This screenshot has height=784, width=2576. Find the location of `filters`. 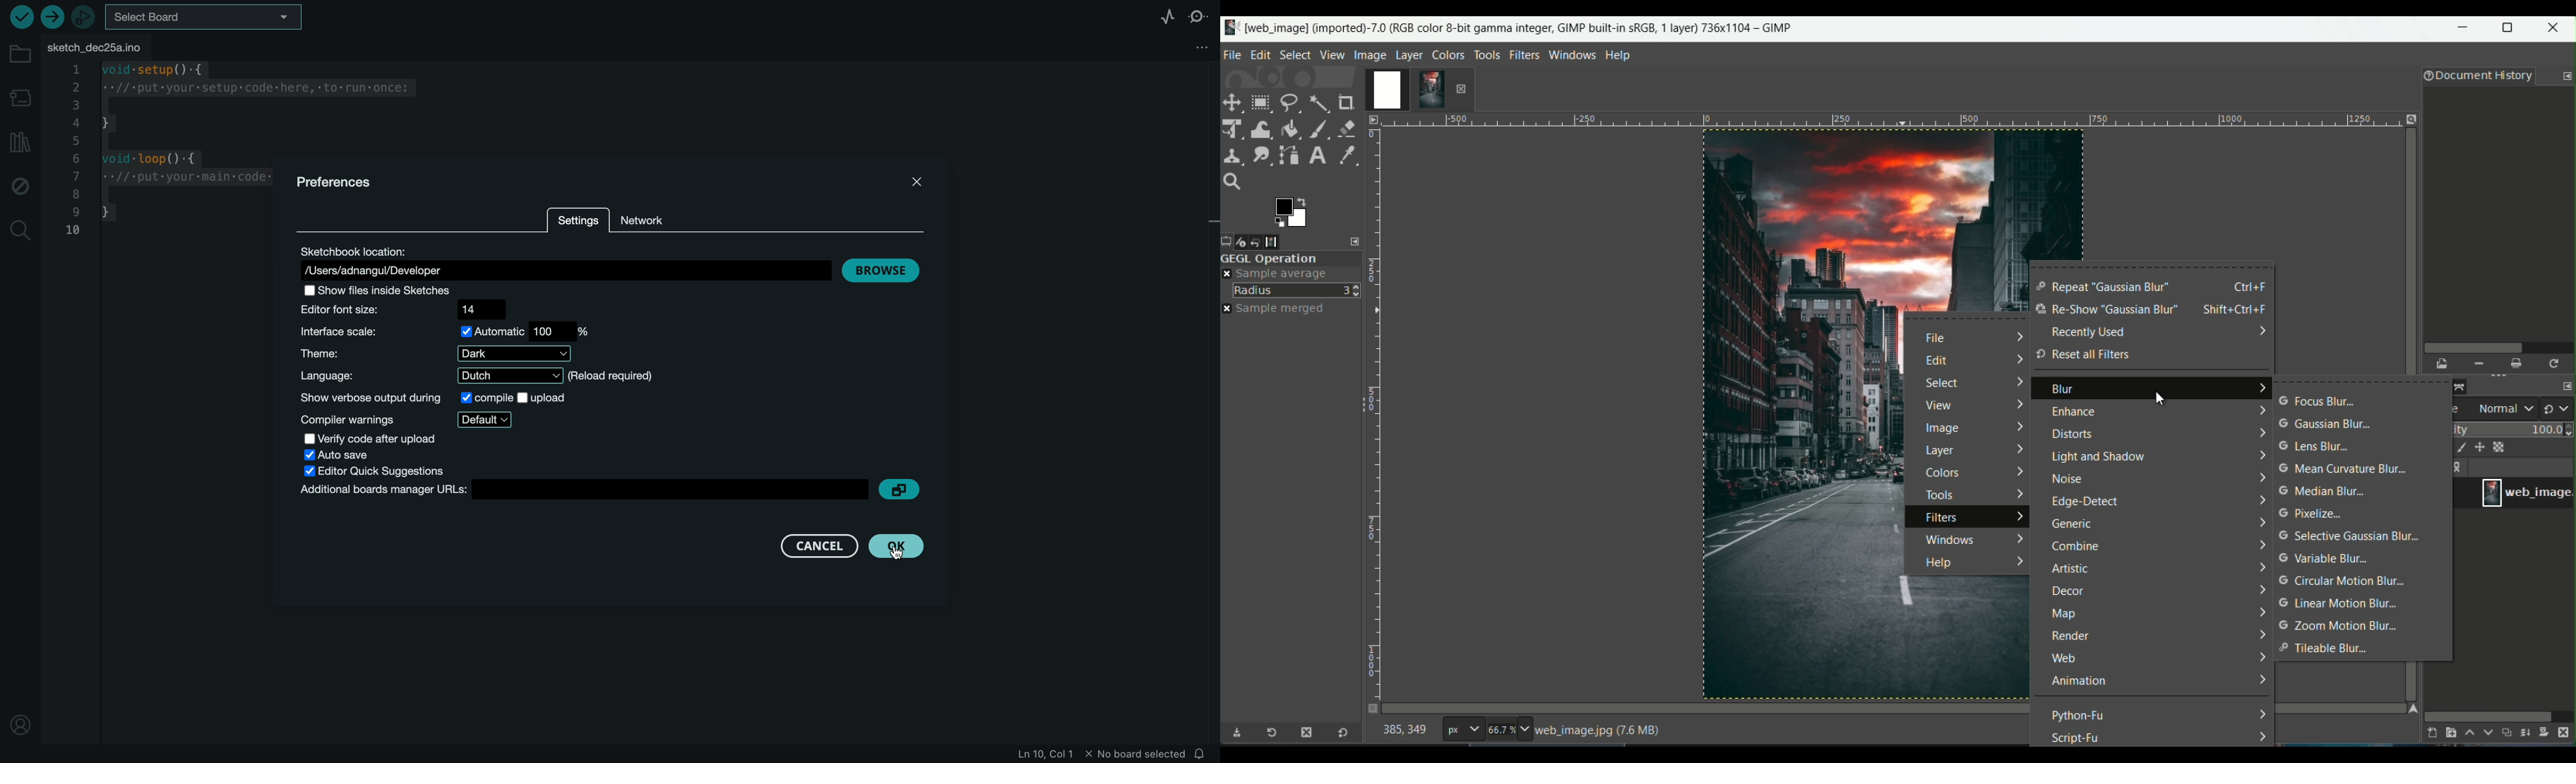

filters is located at coordinates (1943, 519).